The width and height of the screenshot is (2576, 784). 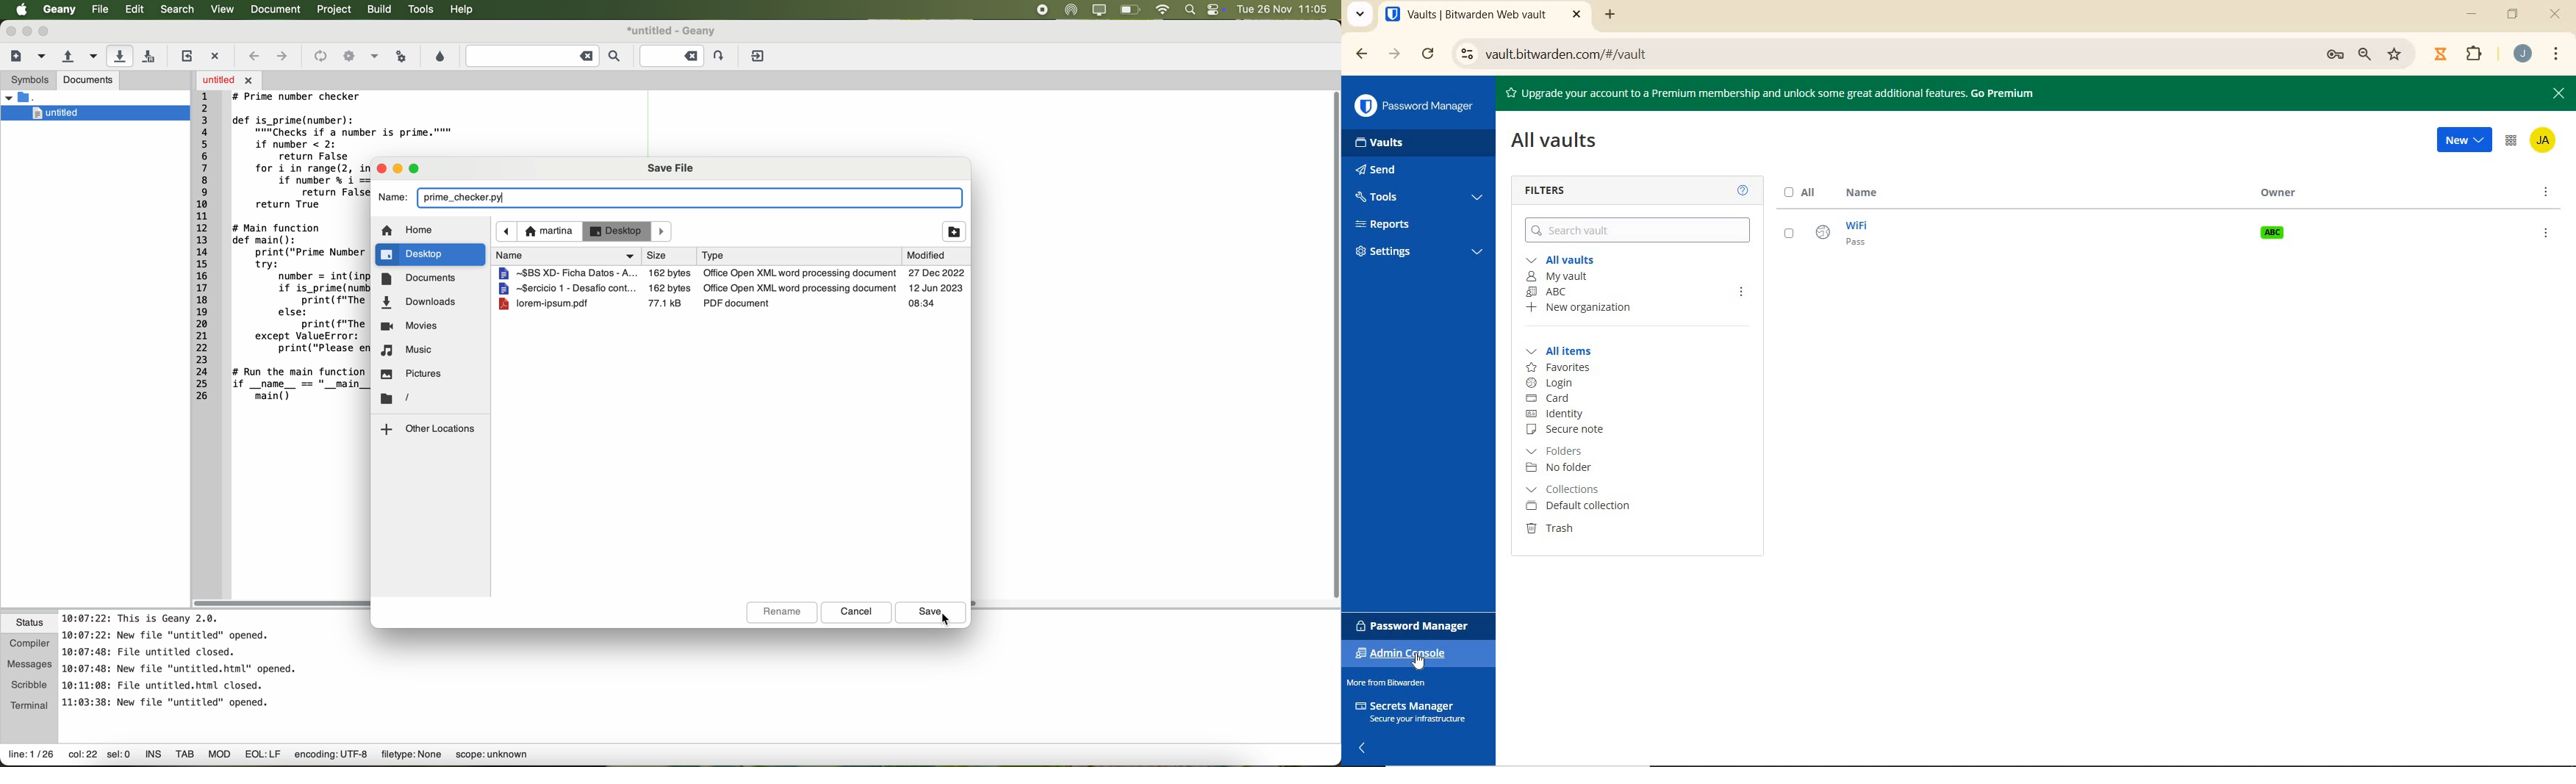 What do you see at coordinates (1801, 192) in the screenshot?
I see `ALL` at bounding box center [1801, 192].